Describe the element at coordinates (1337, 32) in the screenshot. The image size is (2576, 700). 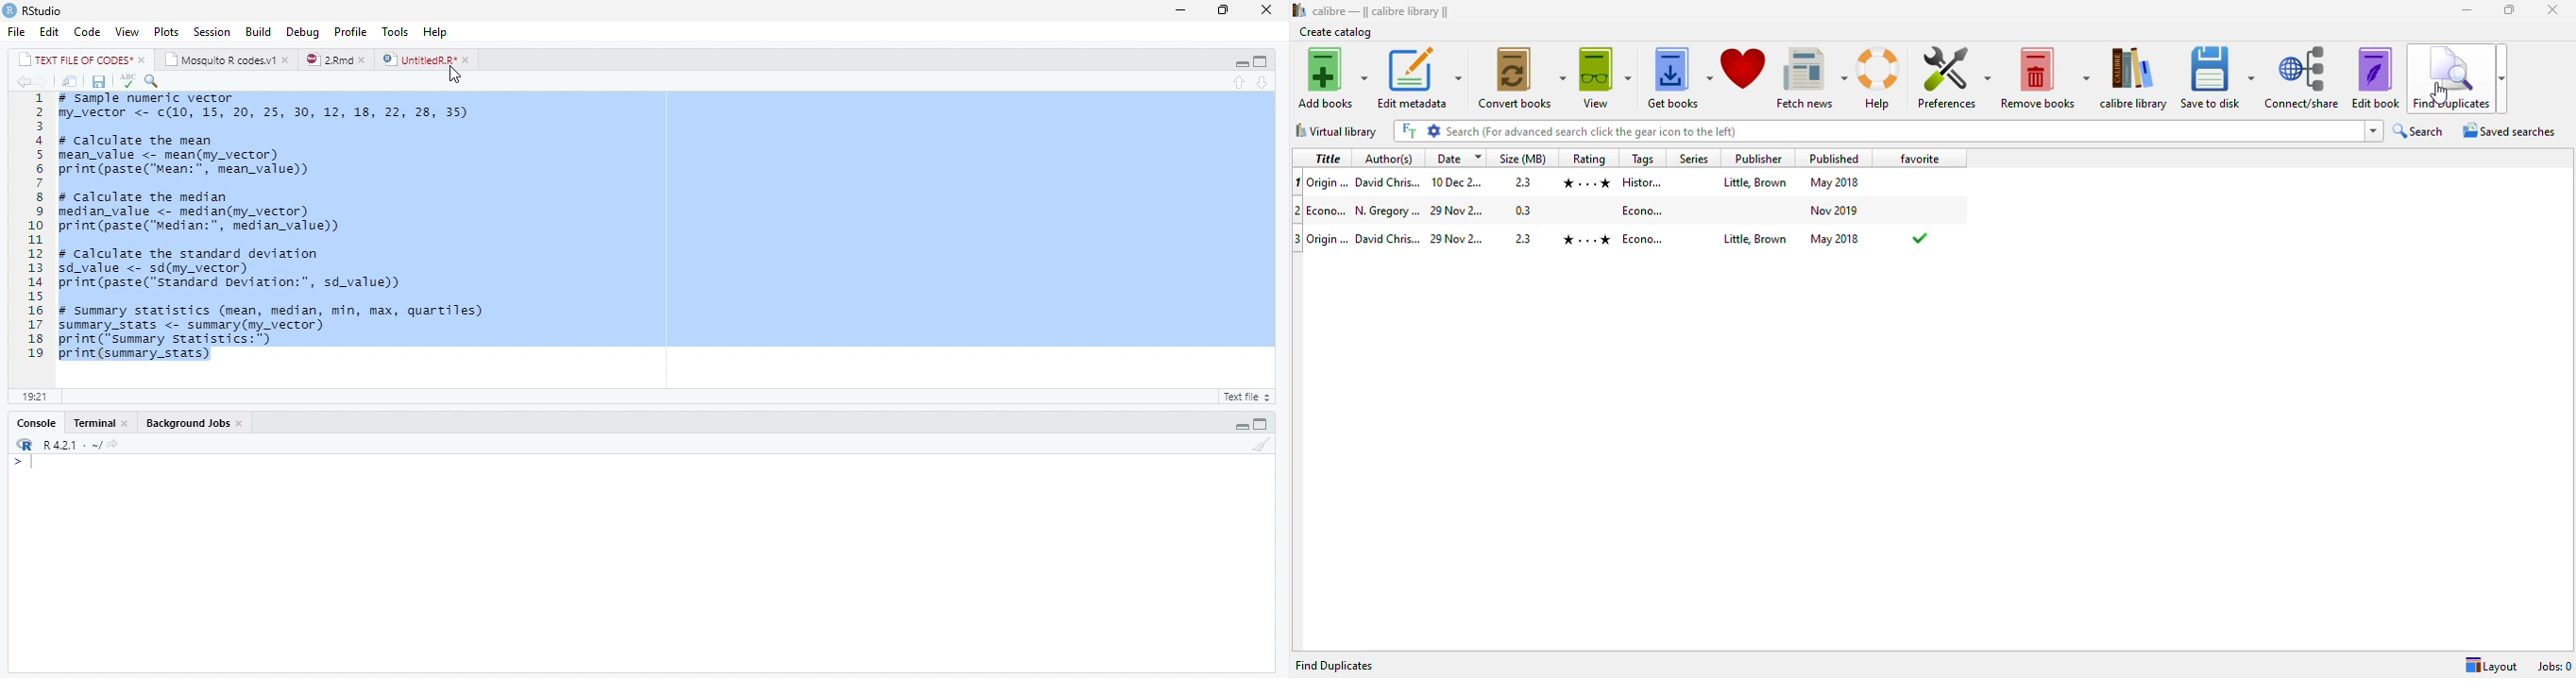
I see `create catalog` at that location.